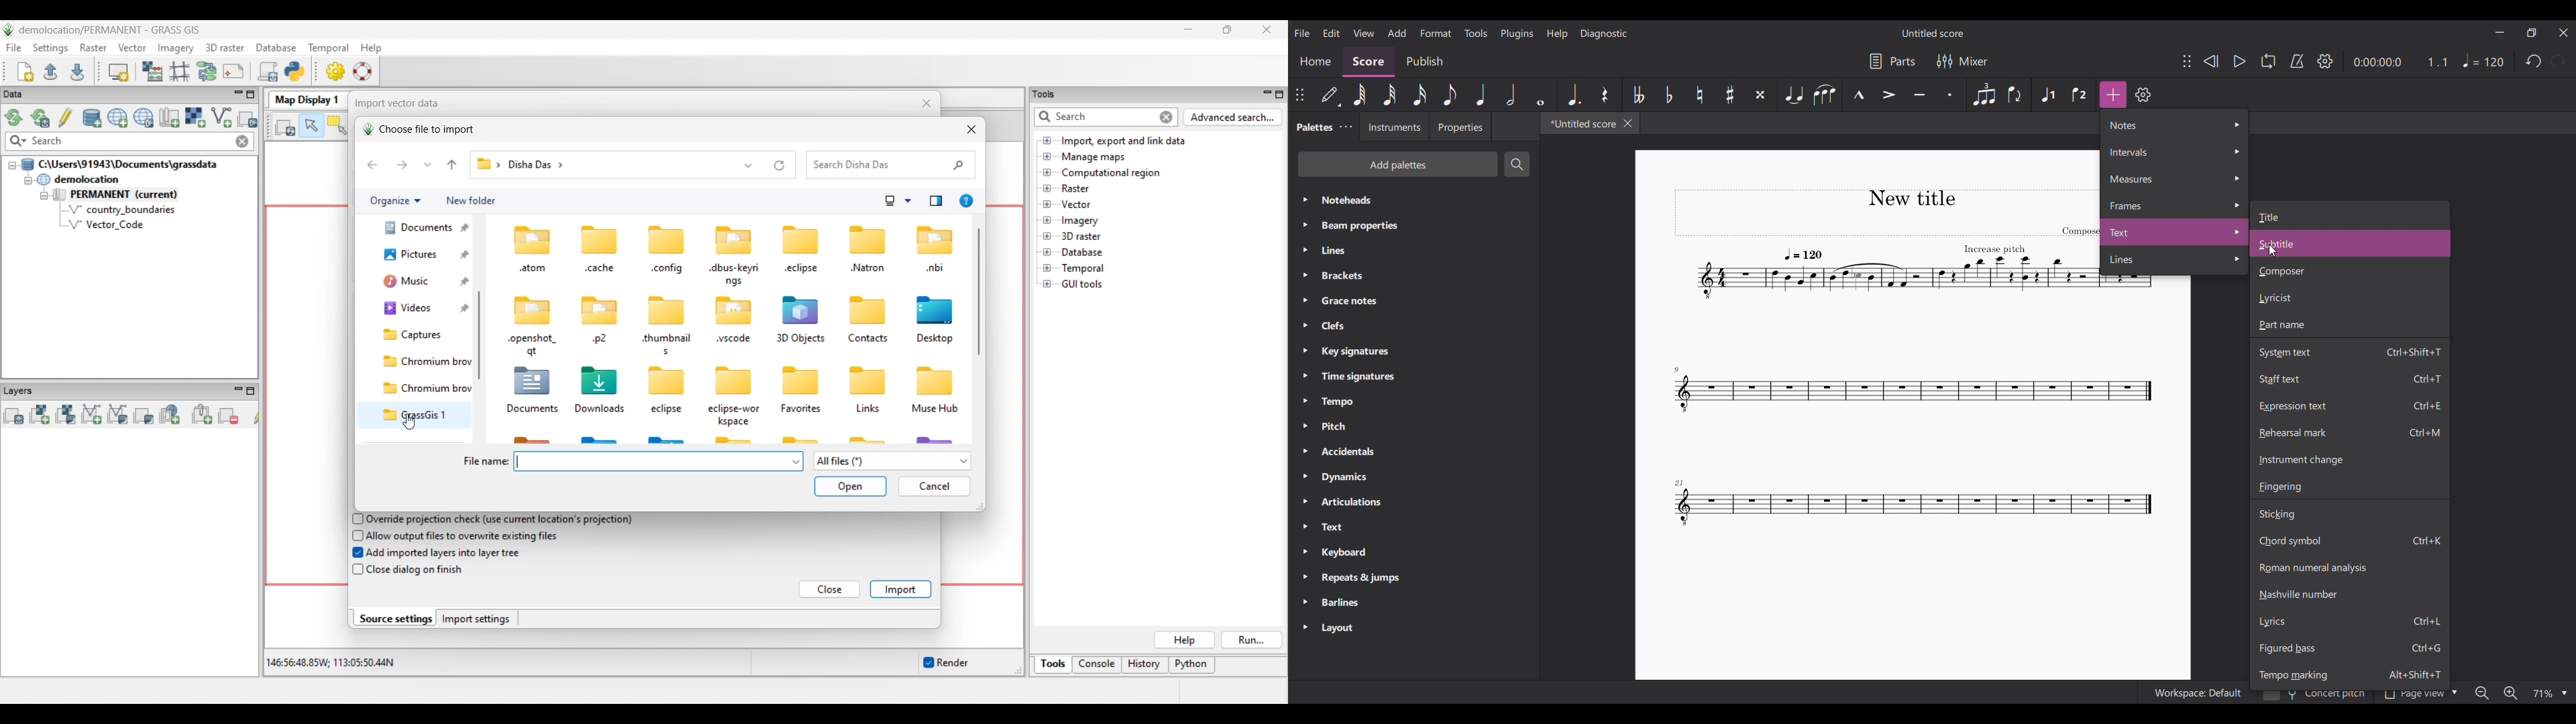 The image size is (2576, 728). What do you see at coordinates (1413, 250) in the screenshot?
I see `Lines` at bounding box center [1413, 250].